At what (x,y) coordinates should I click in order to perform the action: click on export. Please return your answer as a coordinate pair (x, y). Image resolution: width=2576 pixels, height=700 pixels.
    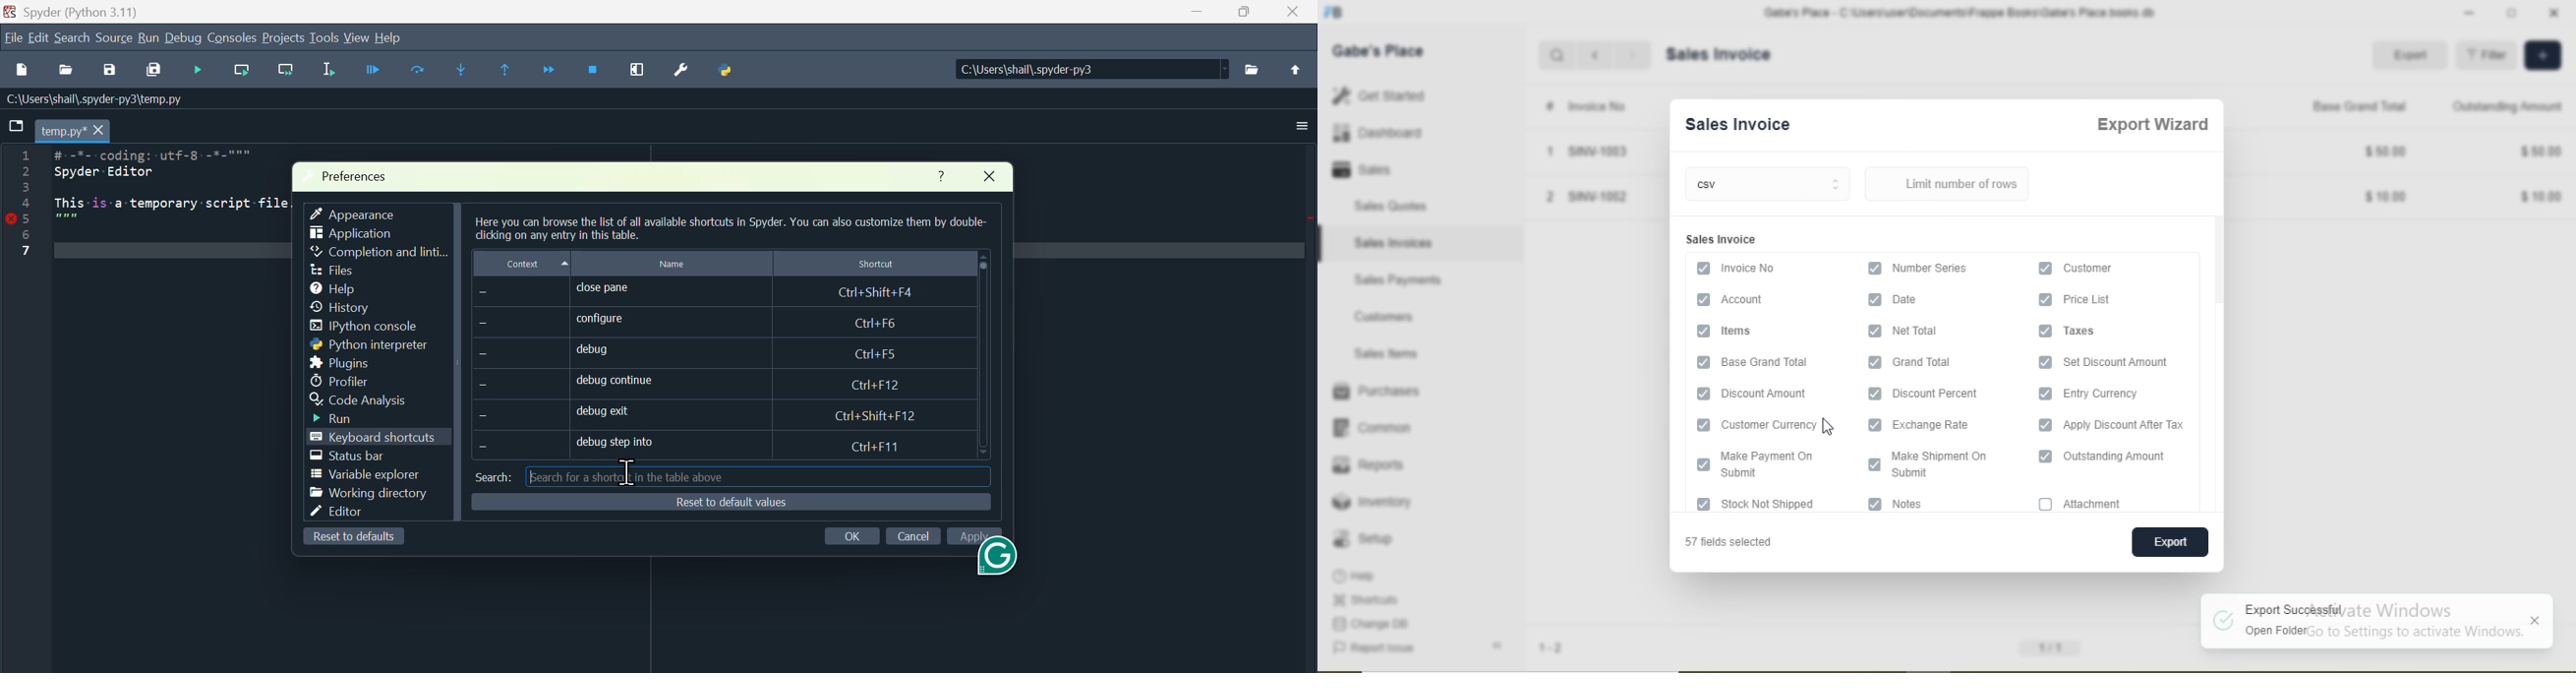
    Looking at the image, I should click on (2167, 541).